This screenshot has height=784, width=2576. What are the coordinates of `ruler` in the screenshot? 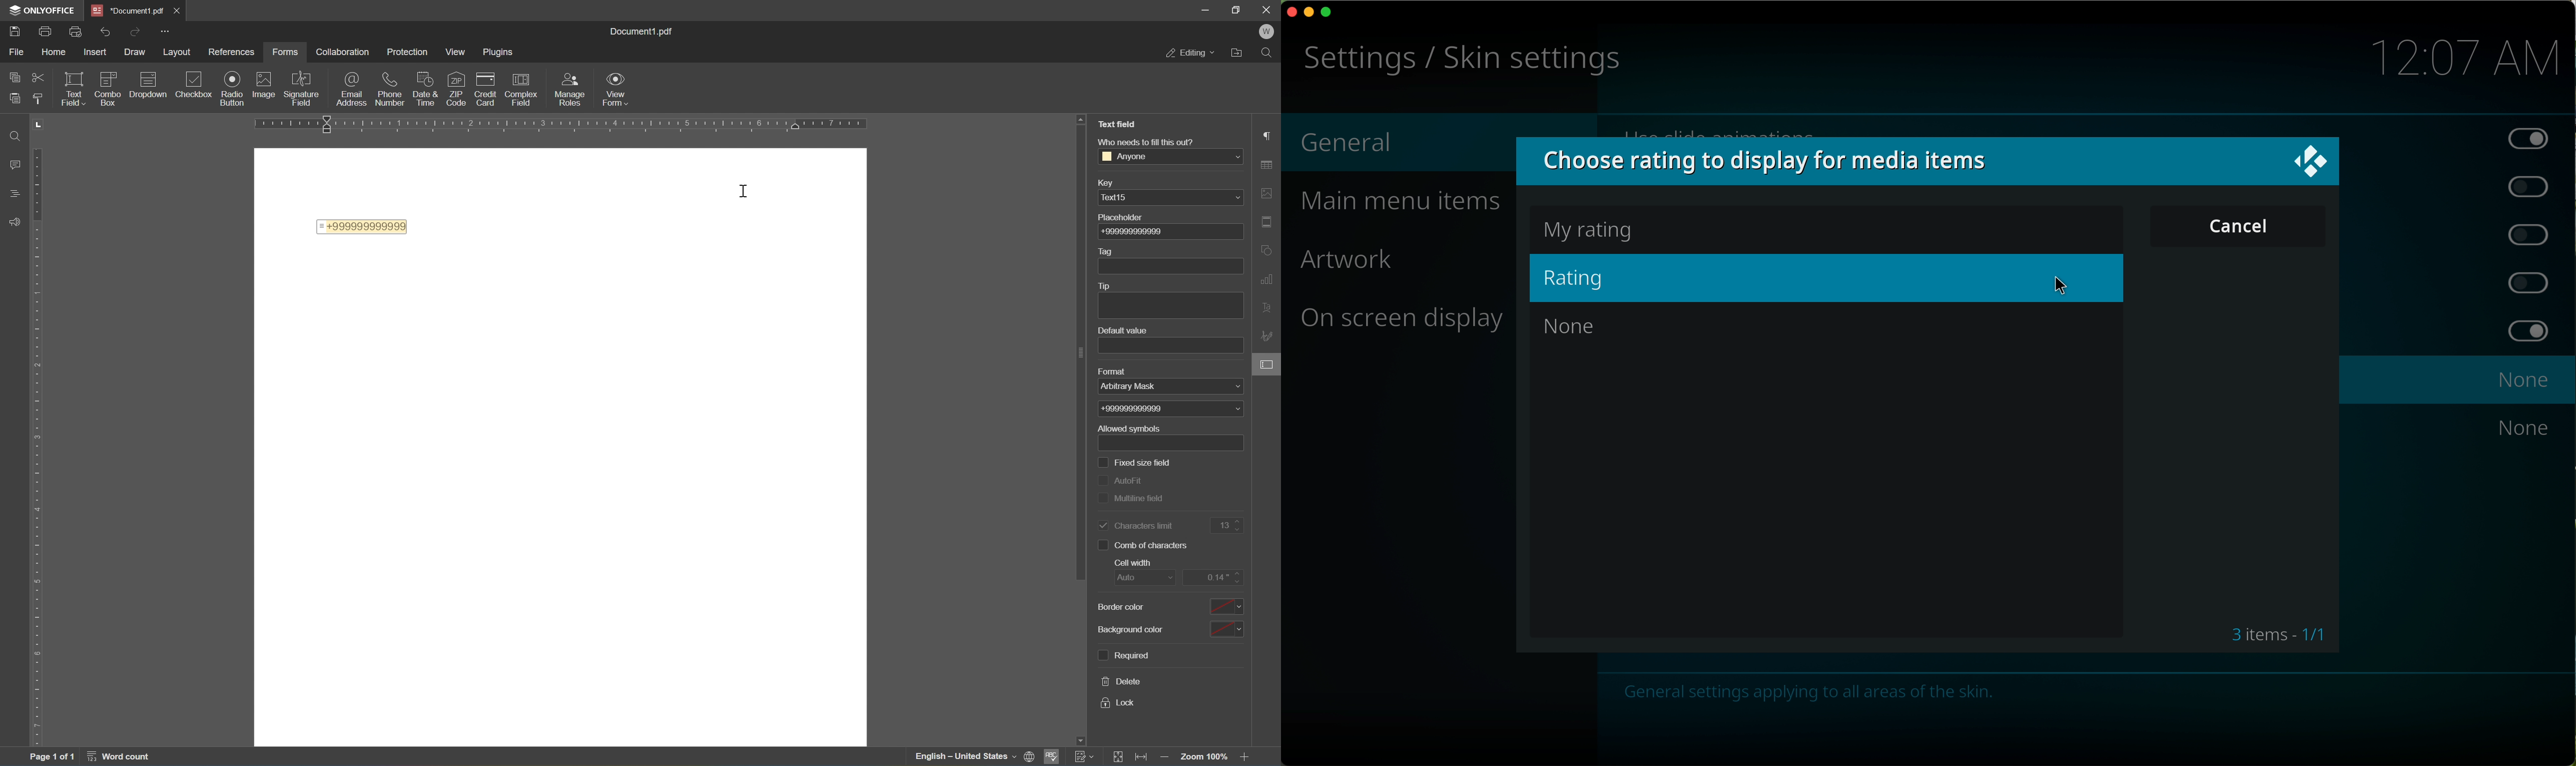 It's located at (569, 124).